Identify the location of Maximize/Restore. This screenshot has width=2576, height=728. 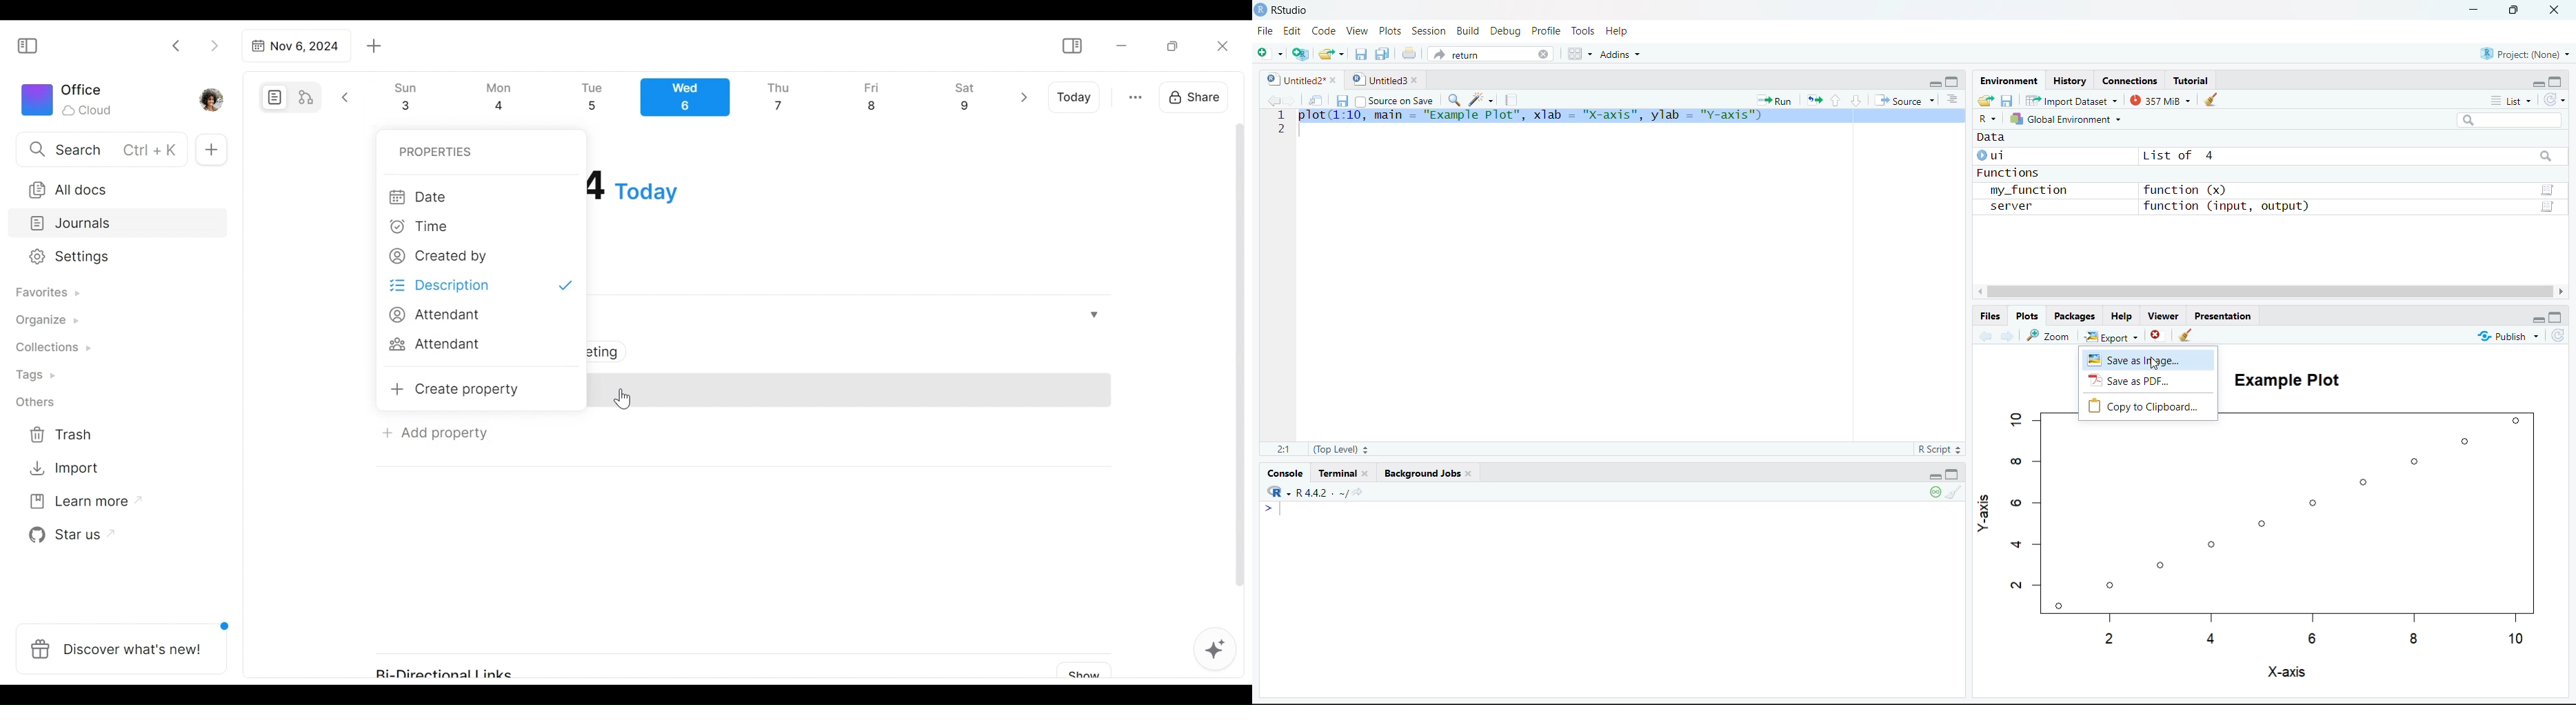
(2516, 12).